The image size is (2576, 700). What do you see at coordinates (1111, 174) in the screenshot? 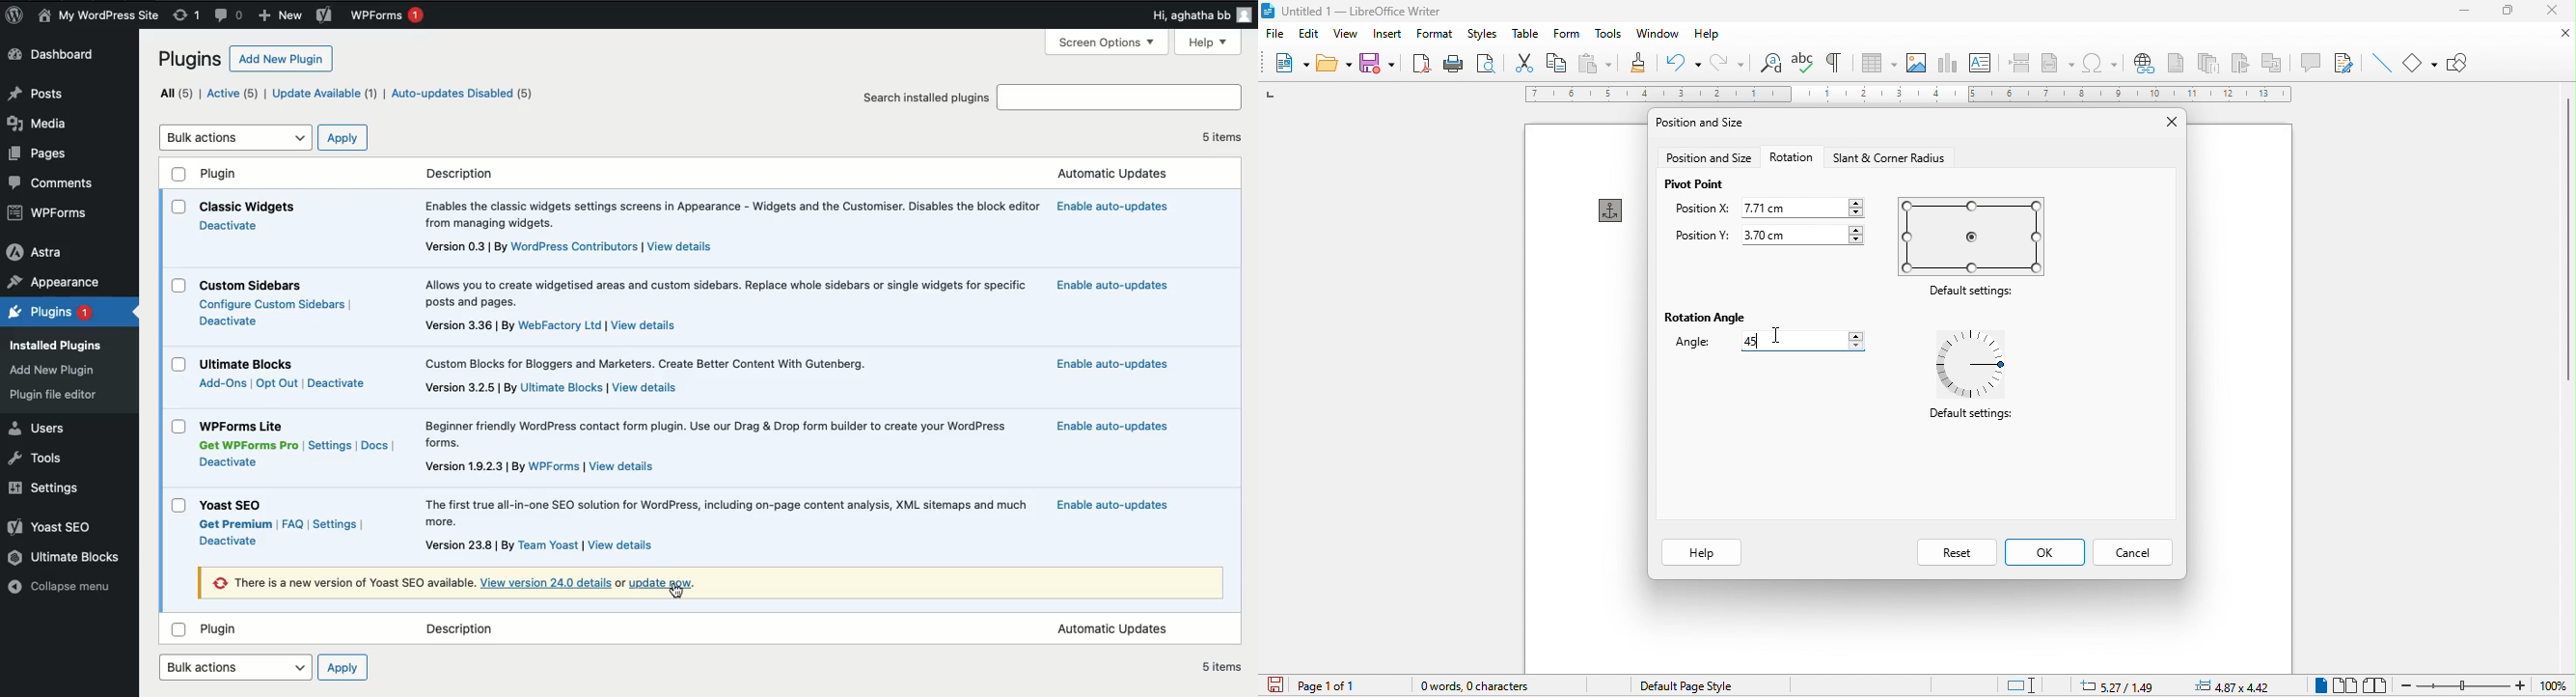
I see `Automatic updates` at bounding box center [1111, 174].